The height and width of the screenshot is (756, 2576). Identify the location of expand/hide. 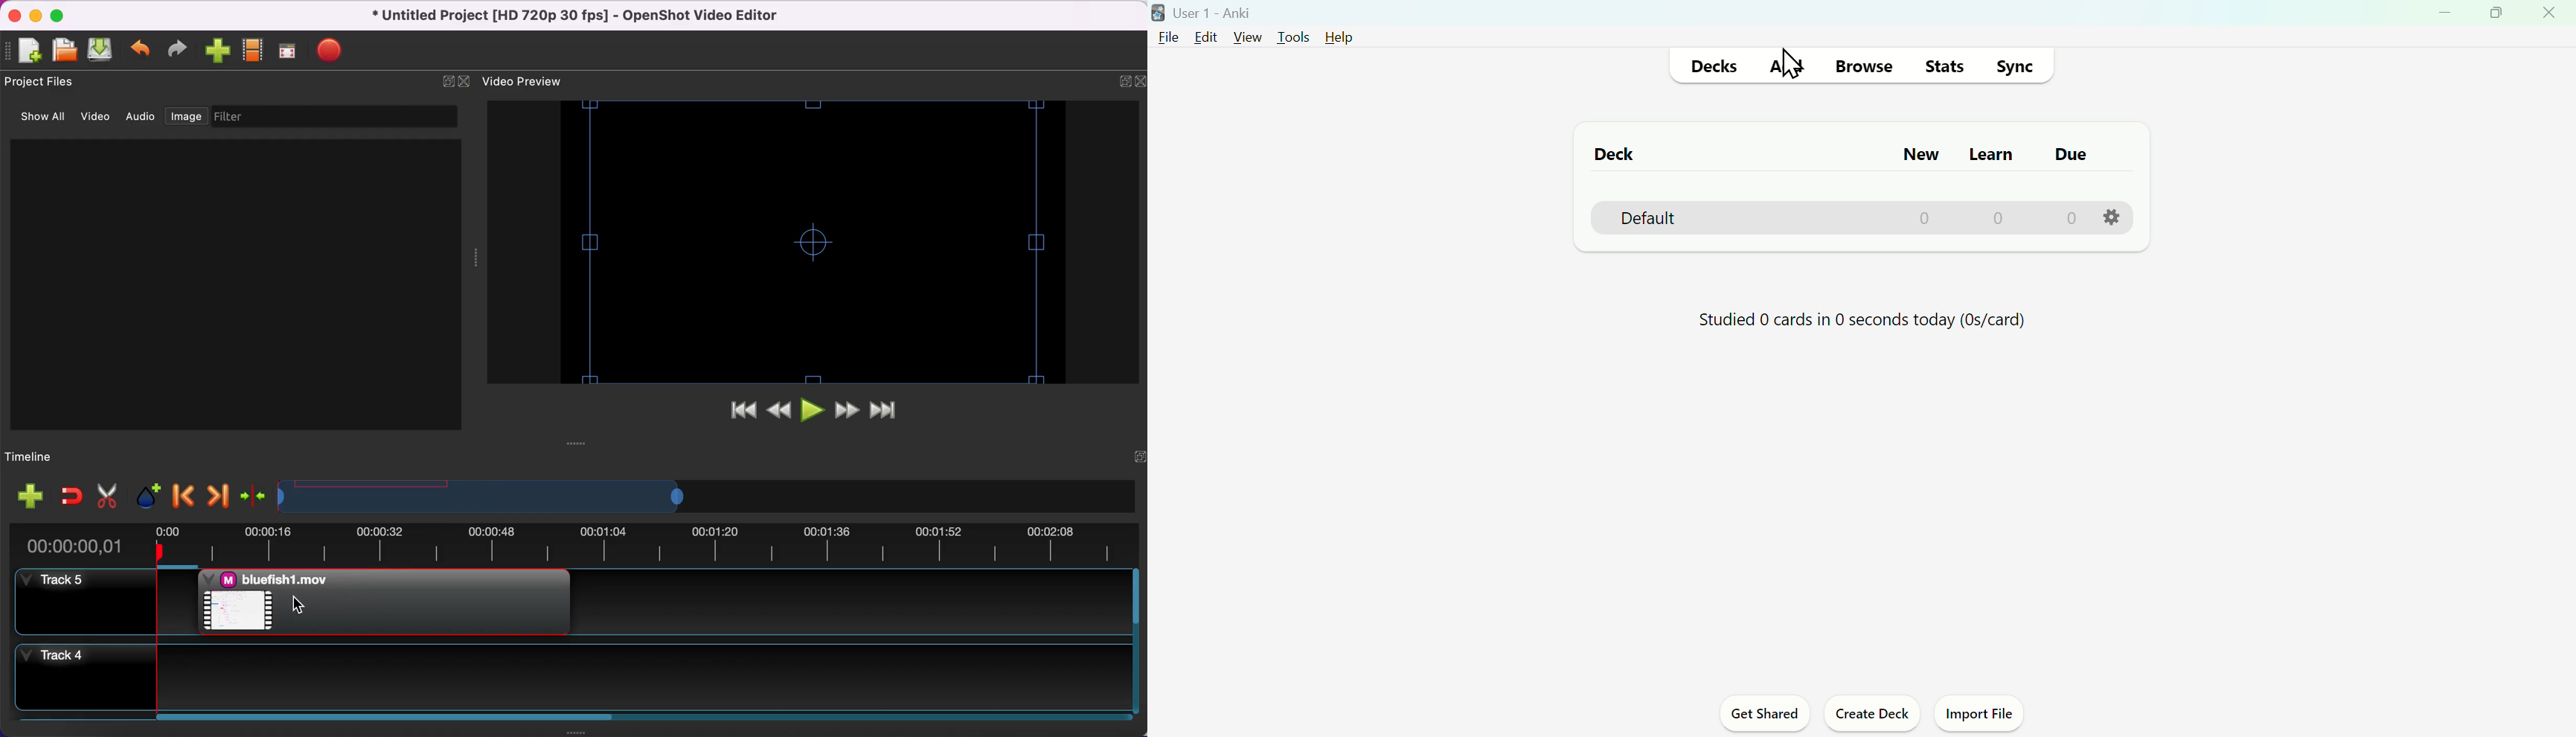
(448, 85).